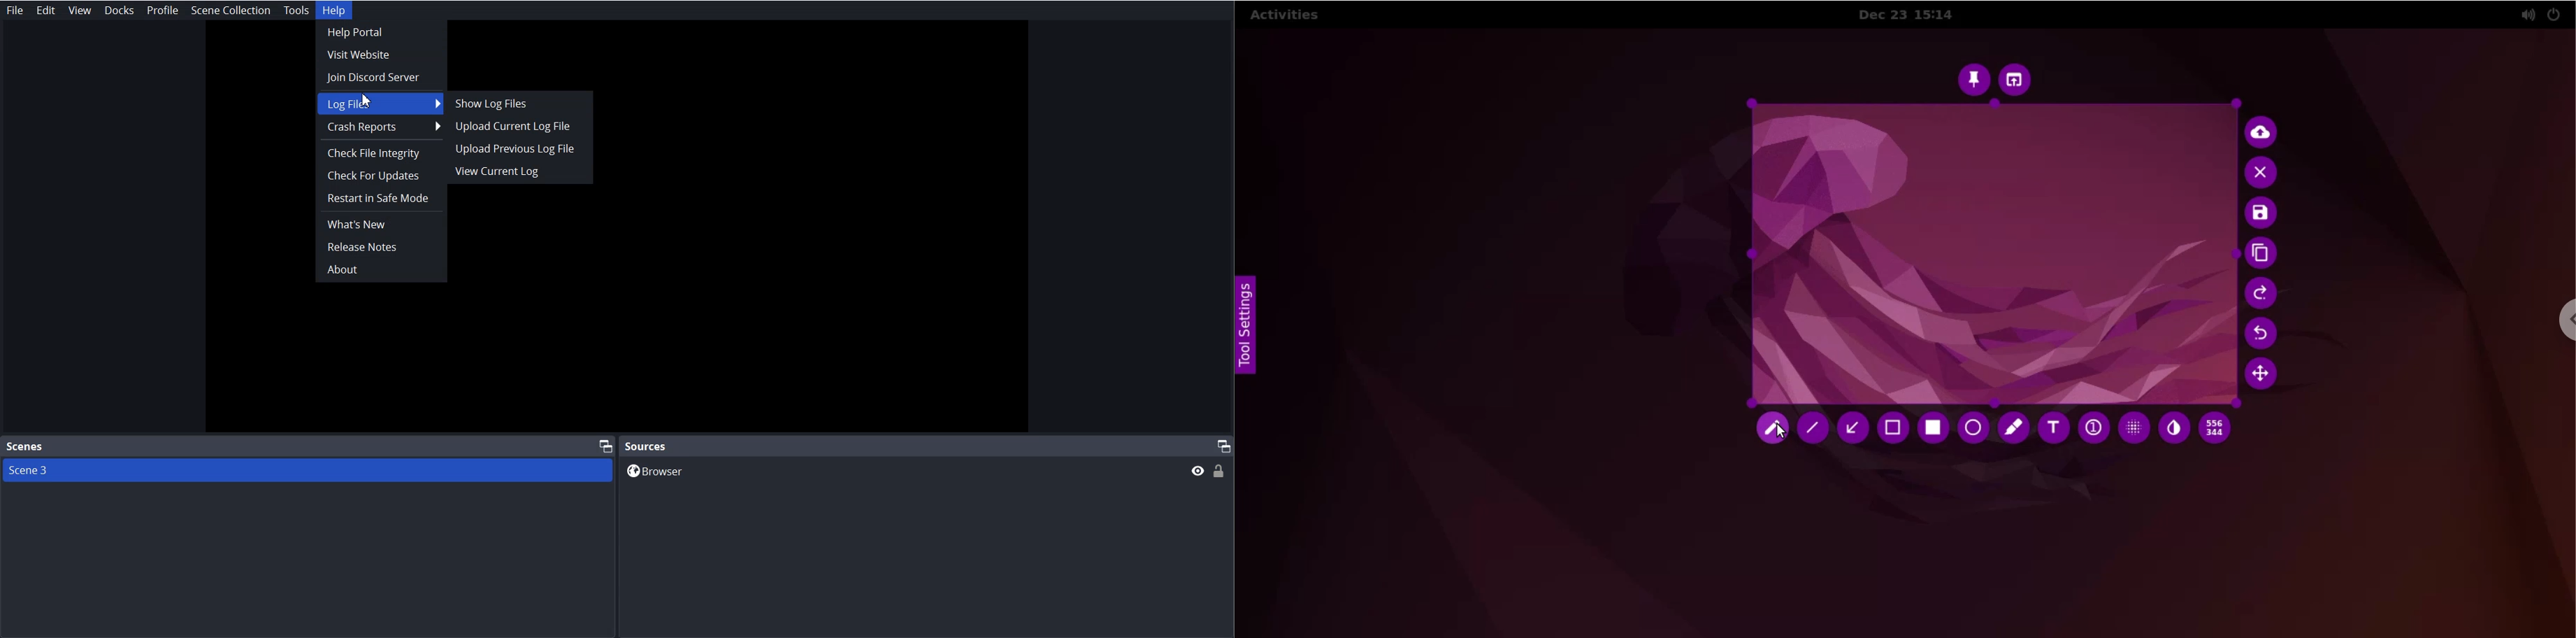 The image size is (2576, 644). I want to click on What's New, so click(380, 223).